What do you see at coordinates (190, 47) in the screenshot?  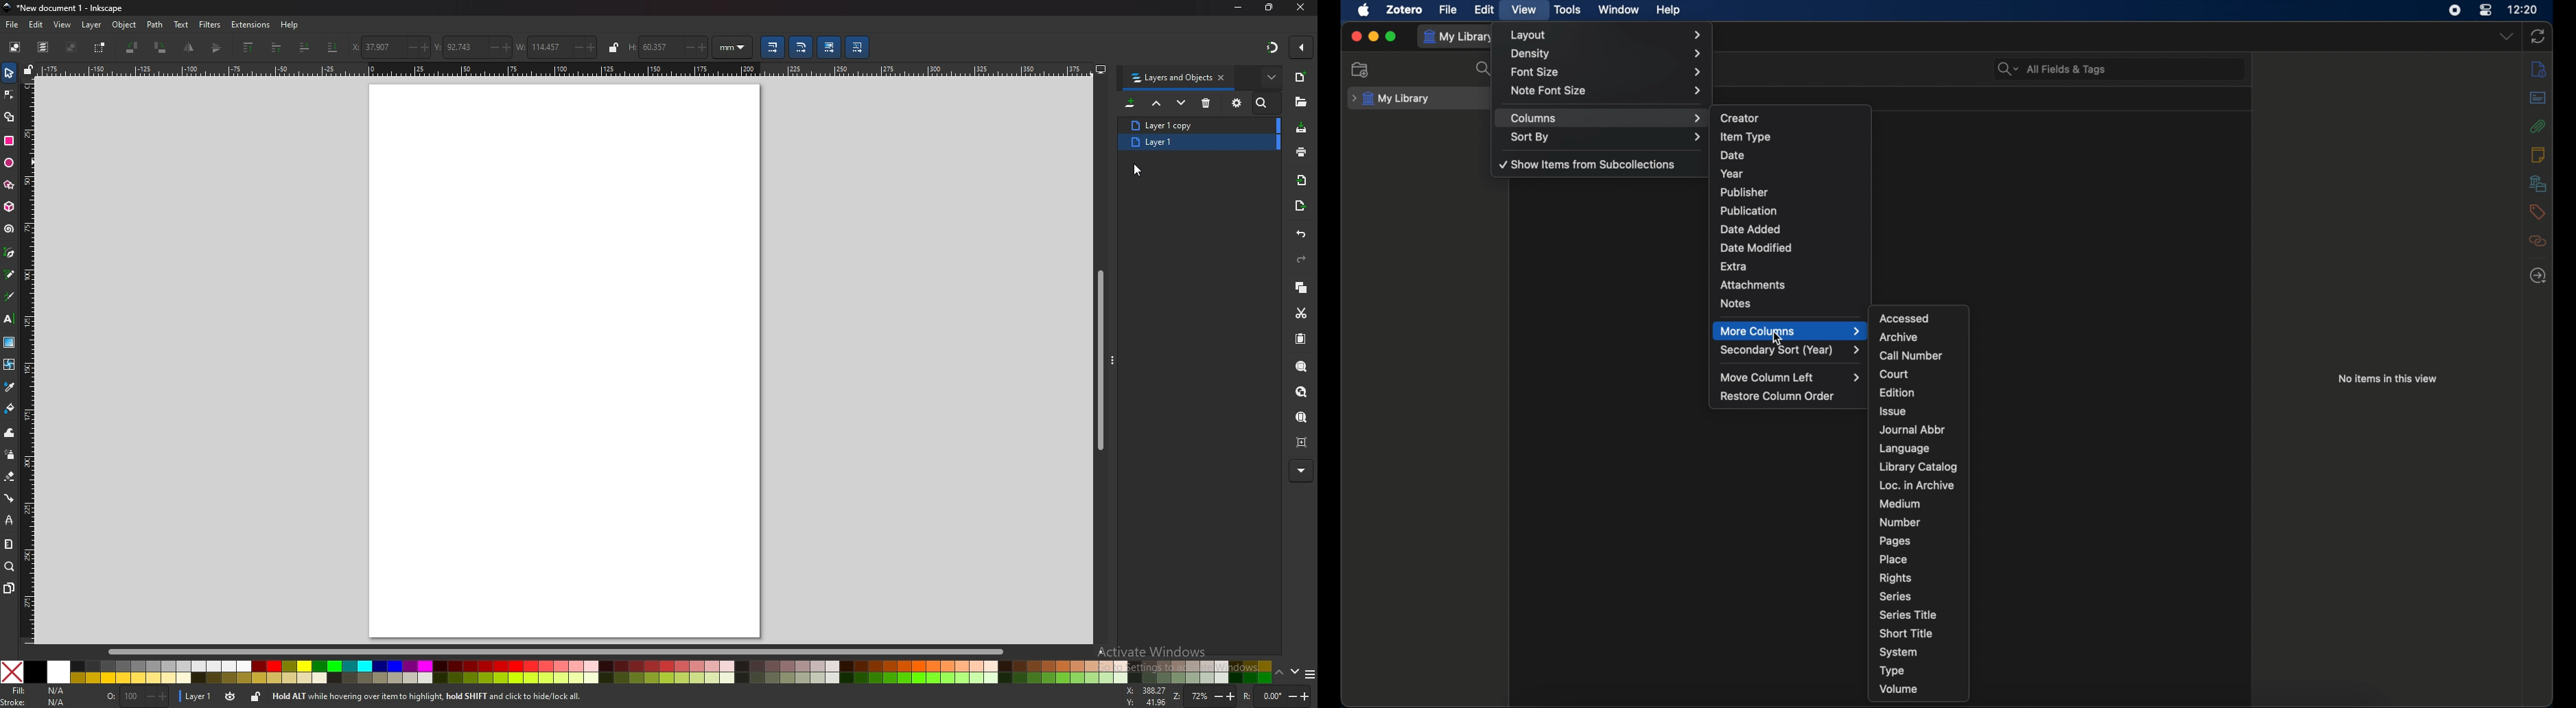 I see `flip vertically` at bounding box center [190, 47].